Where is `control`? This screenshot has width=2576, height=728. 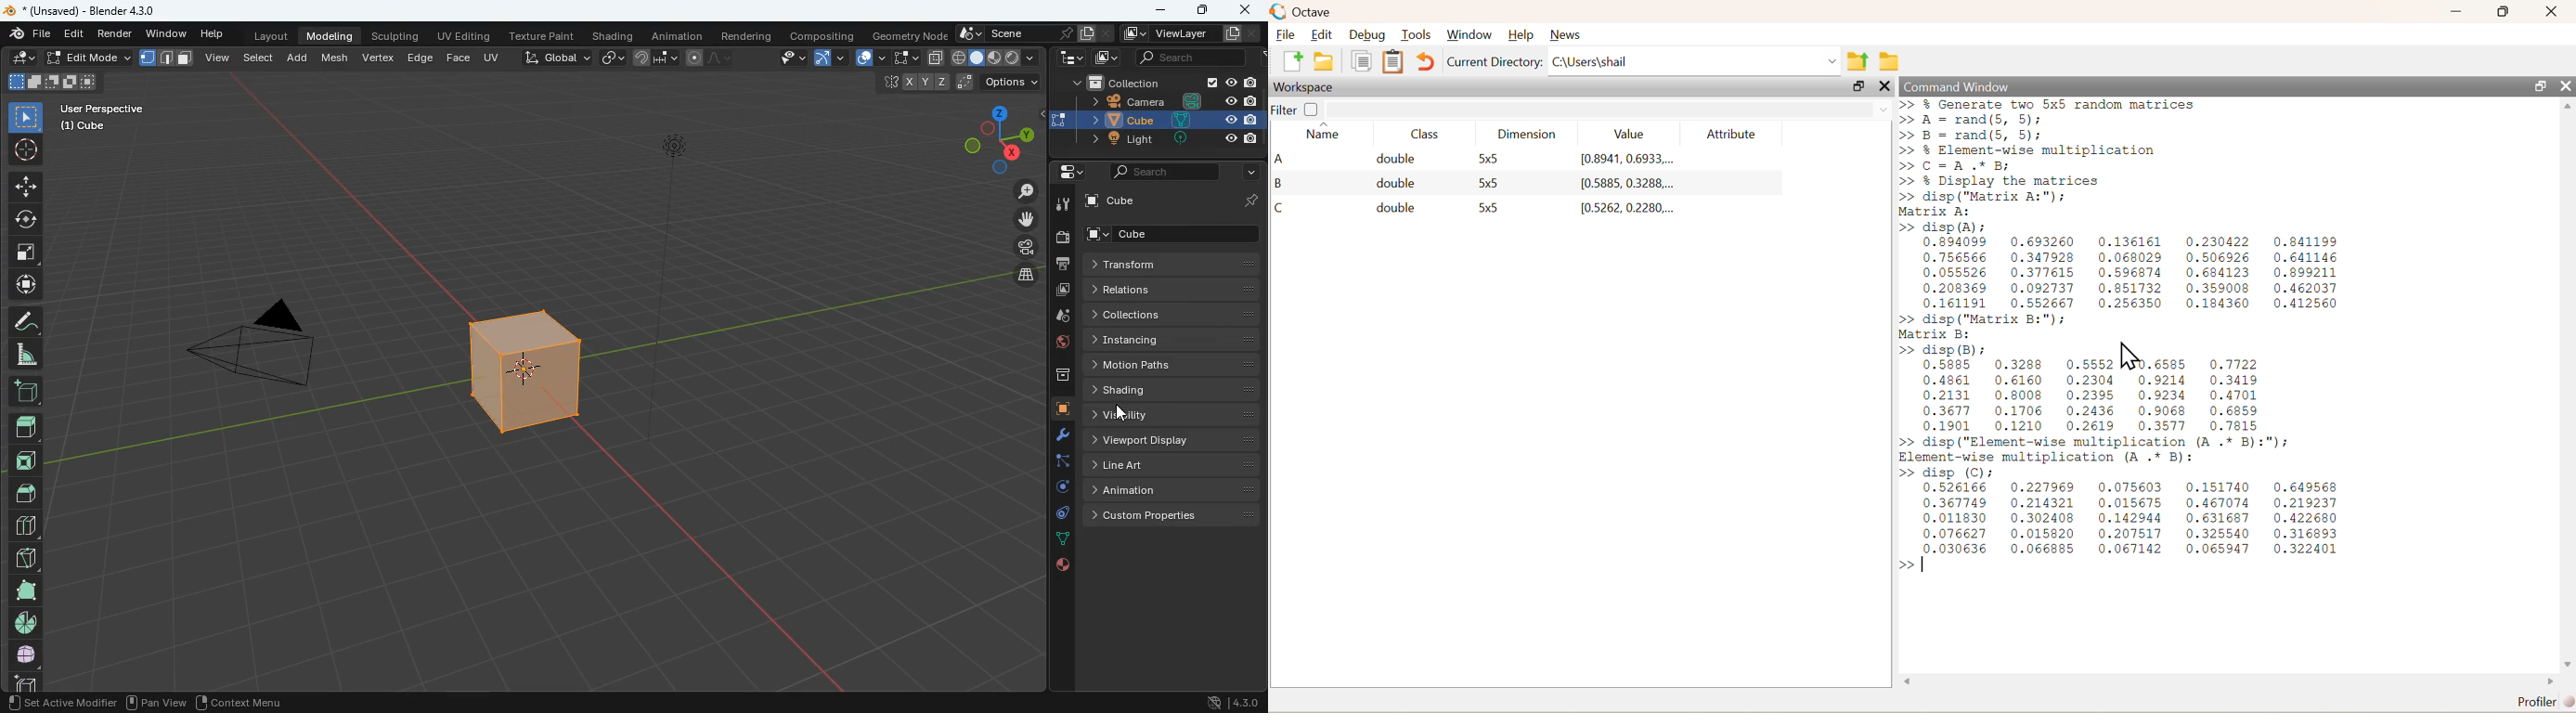
control is located at coordinates (1056, 514).